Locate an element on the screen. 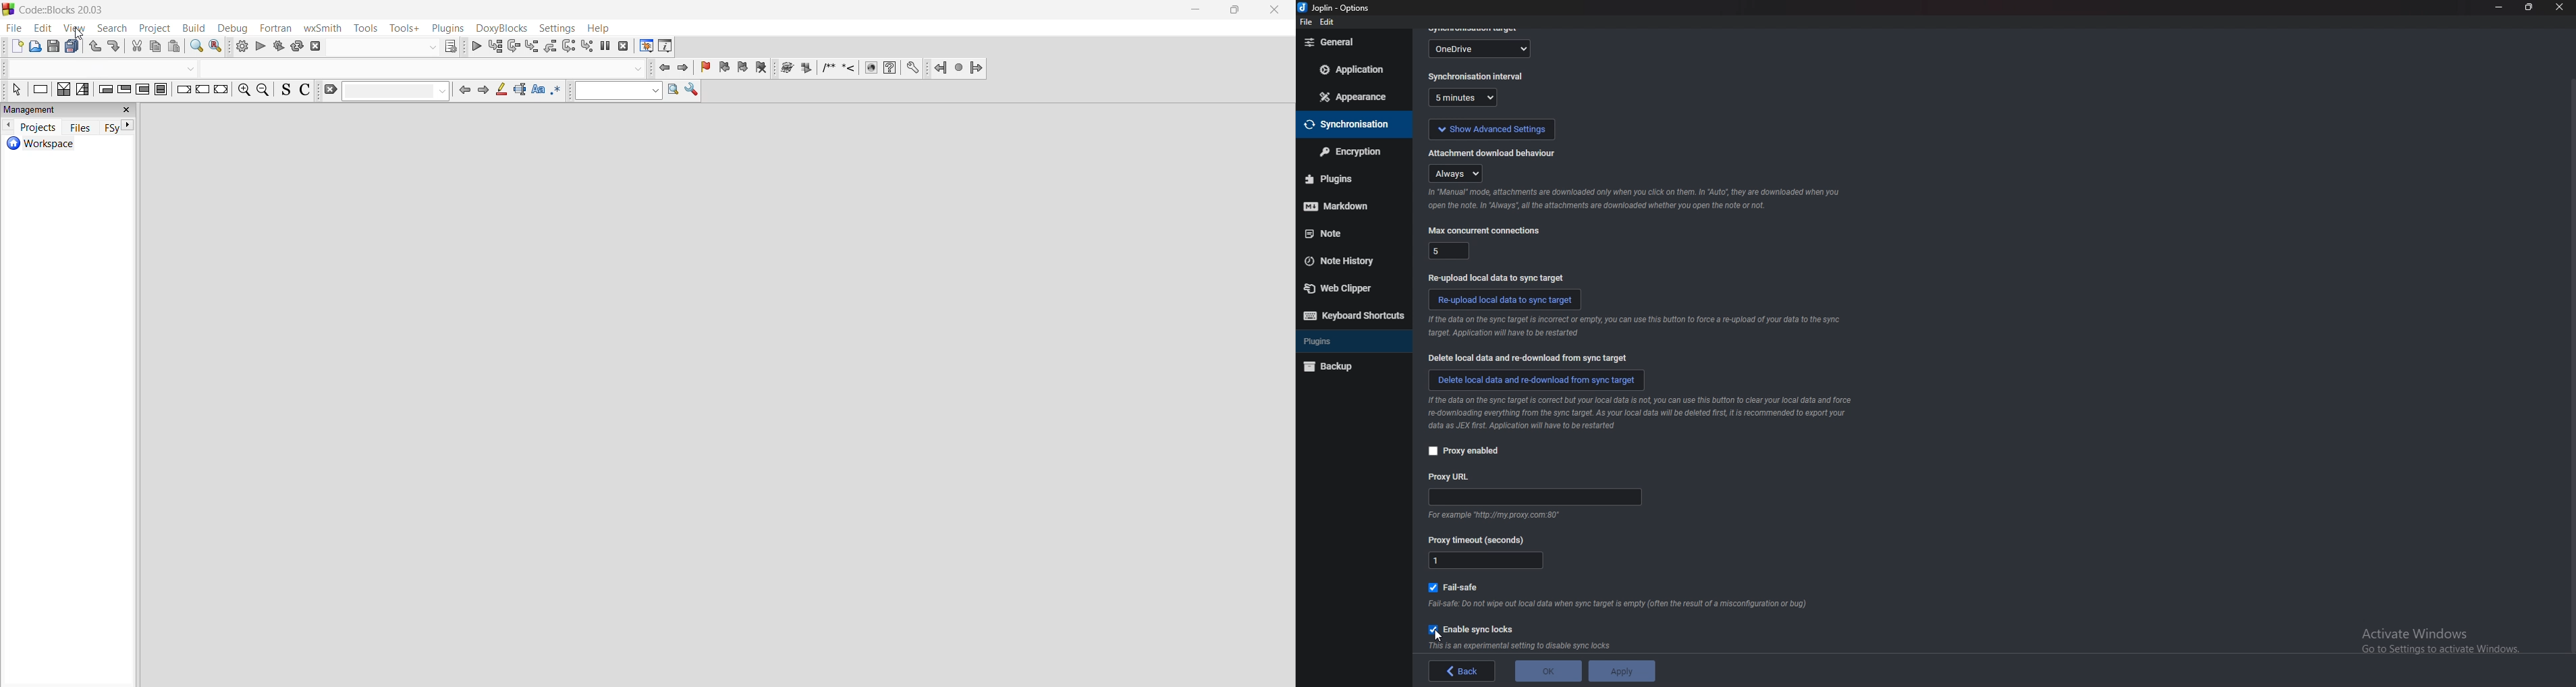 This screenshot has height=700, width=2576. save everything is located at coordinates (70, 46).